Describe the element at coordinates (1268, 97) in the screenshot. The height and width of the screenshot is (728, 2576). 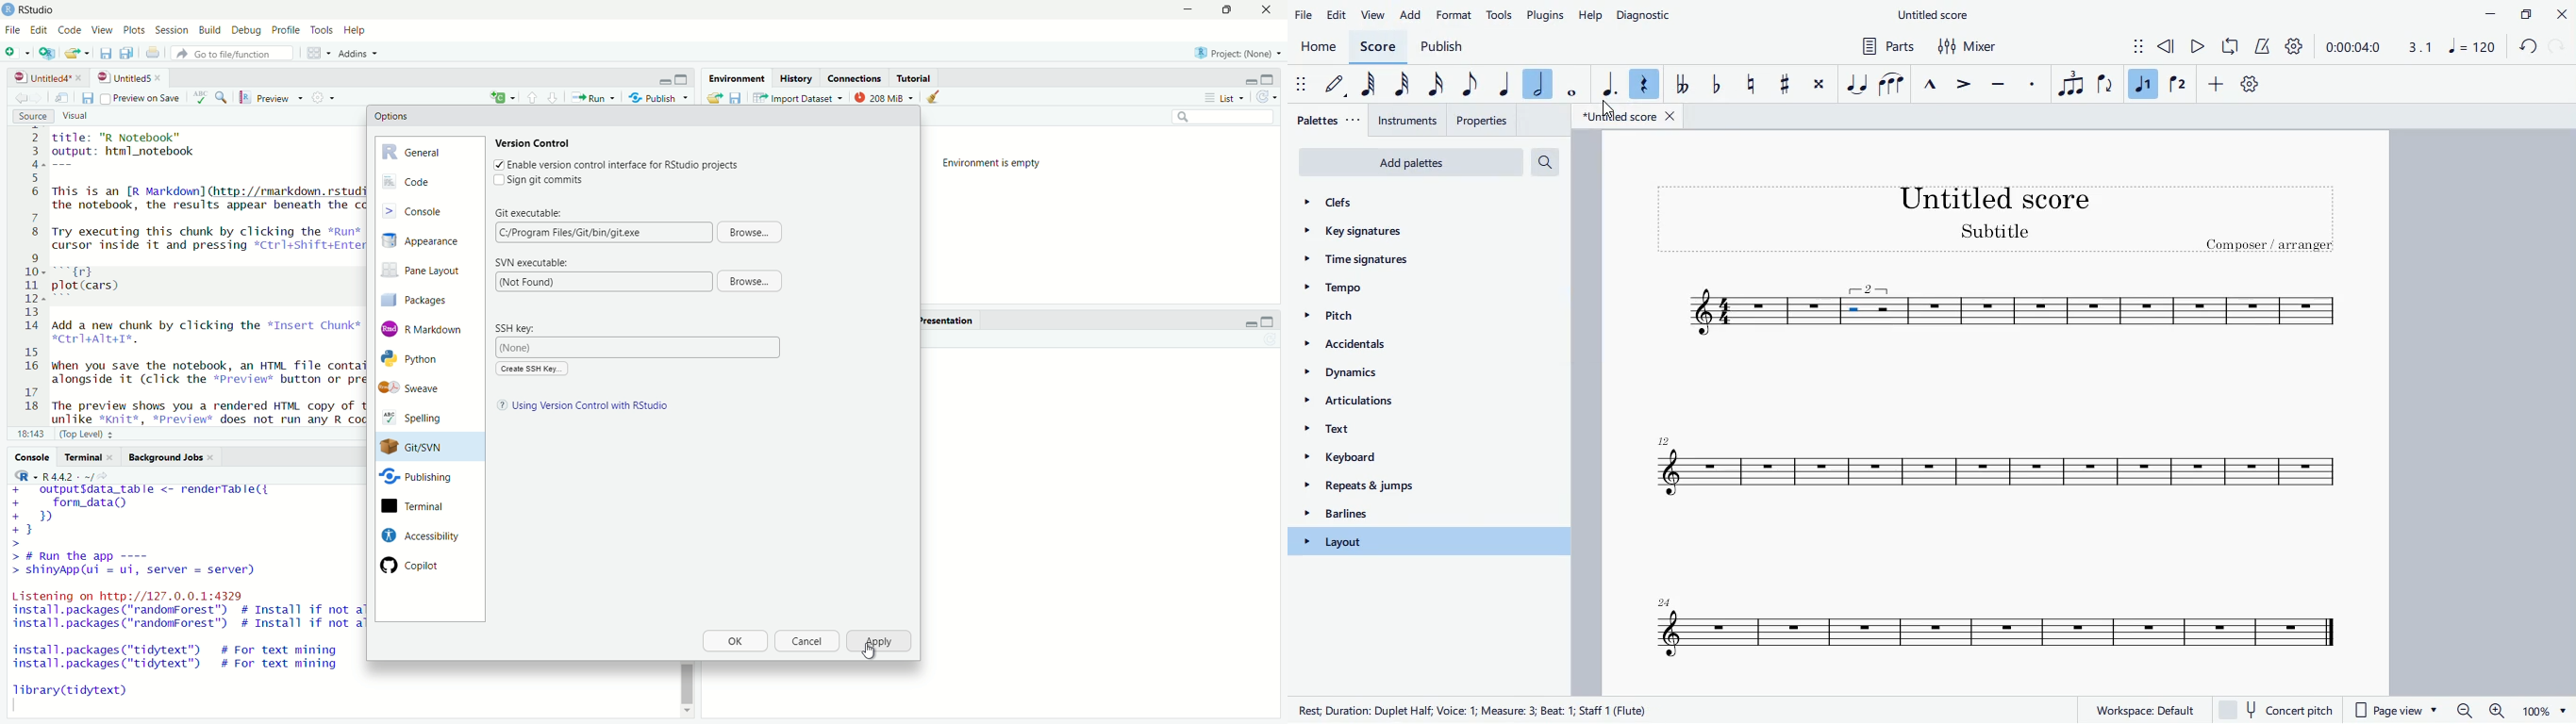
I see `refresh options` at that location.